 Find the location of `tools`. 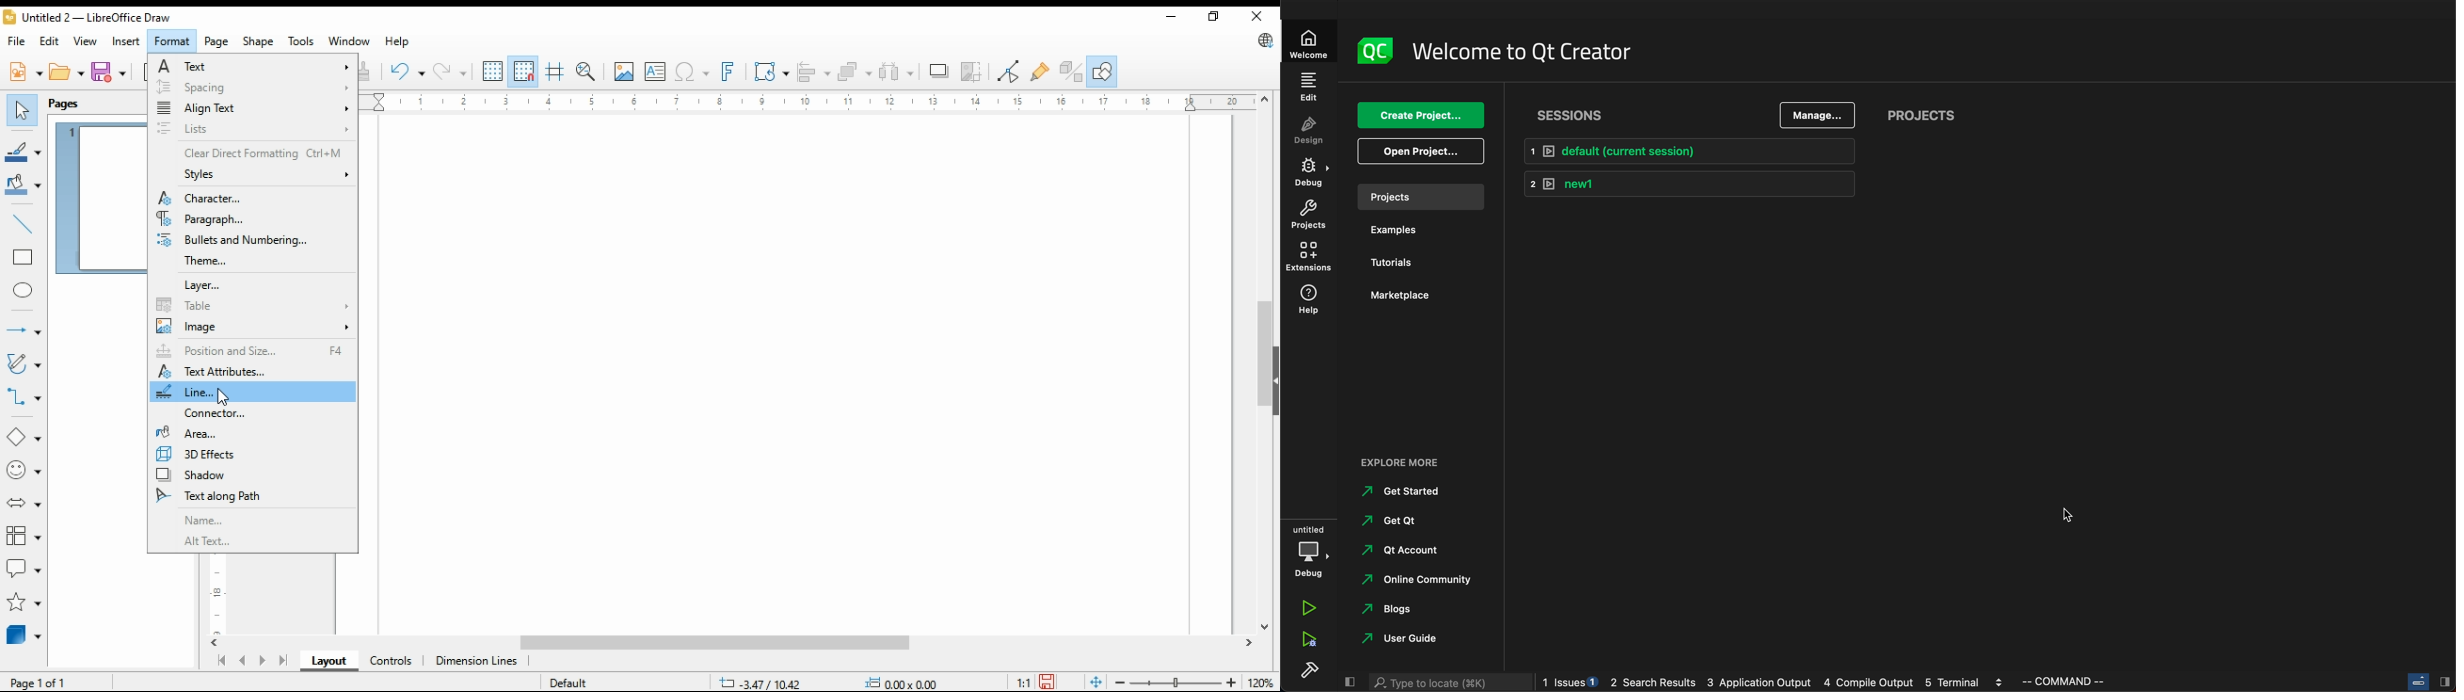

tools is located at coordinates (300, 41).